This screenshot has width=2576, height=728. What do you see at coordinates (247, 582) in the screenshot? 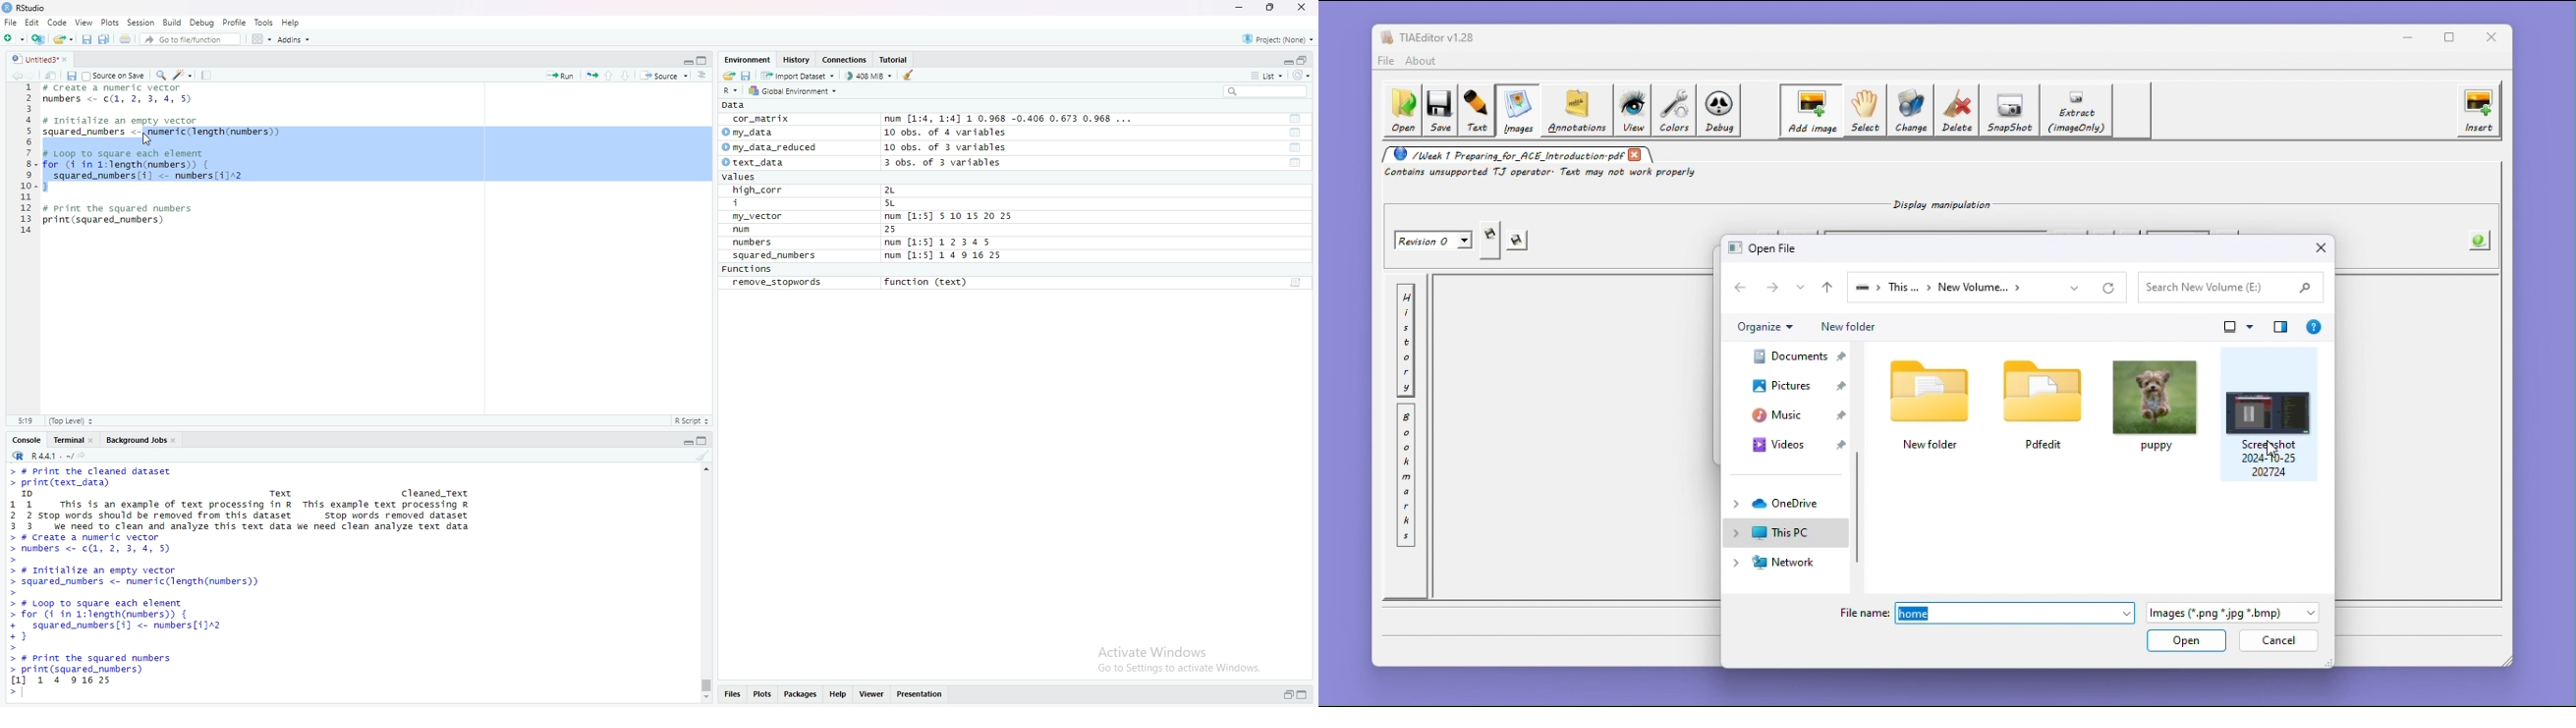
I see `> # print the cleaned dataset> print(text_data)™ Text Cleaned_Text11 This is an example of text processing in R This example text processing R2 2 stop words should be removed from this dataset stop words removed dataset3 3 ve need to clean and analyze this text data We need clean analyze text data> # Create a numeric vector> numbers <- c(1, 2, 3, 4, 5)> # Initialize an empty vector> squared_numbers <- numer ic(length(numbers))> # Loop To square each element> for (i in 1:length(numbers)) {+ squared_numbers[i] <- nunbers[i12+}> # print the squared numbers> print(squared_numbers)1] 1 4 9 16 25 >` at bounding box center [247, 582].